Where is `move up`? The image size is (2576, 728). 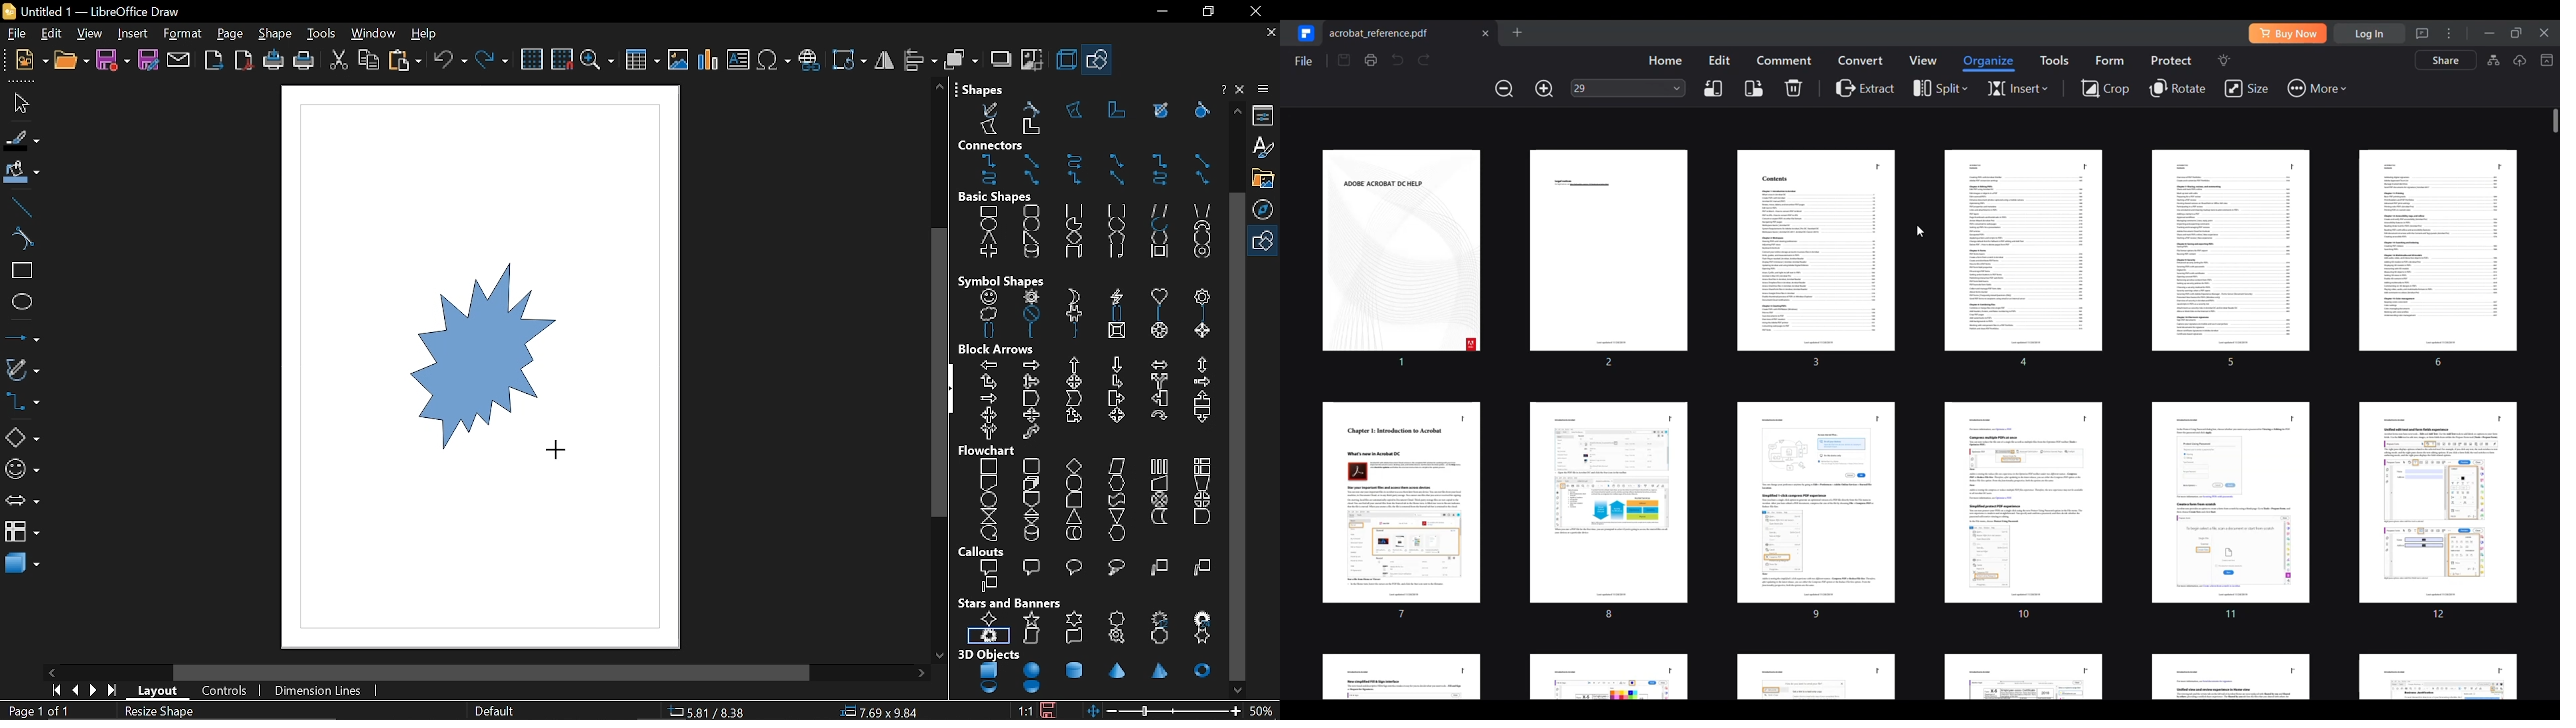 move up is located at coordinates (1234, 111).